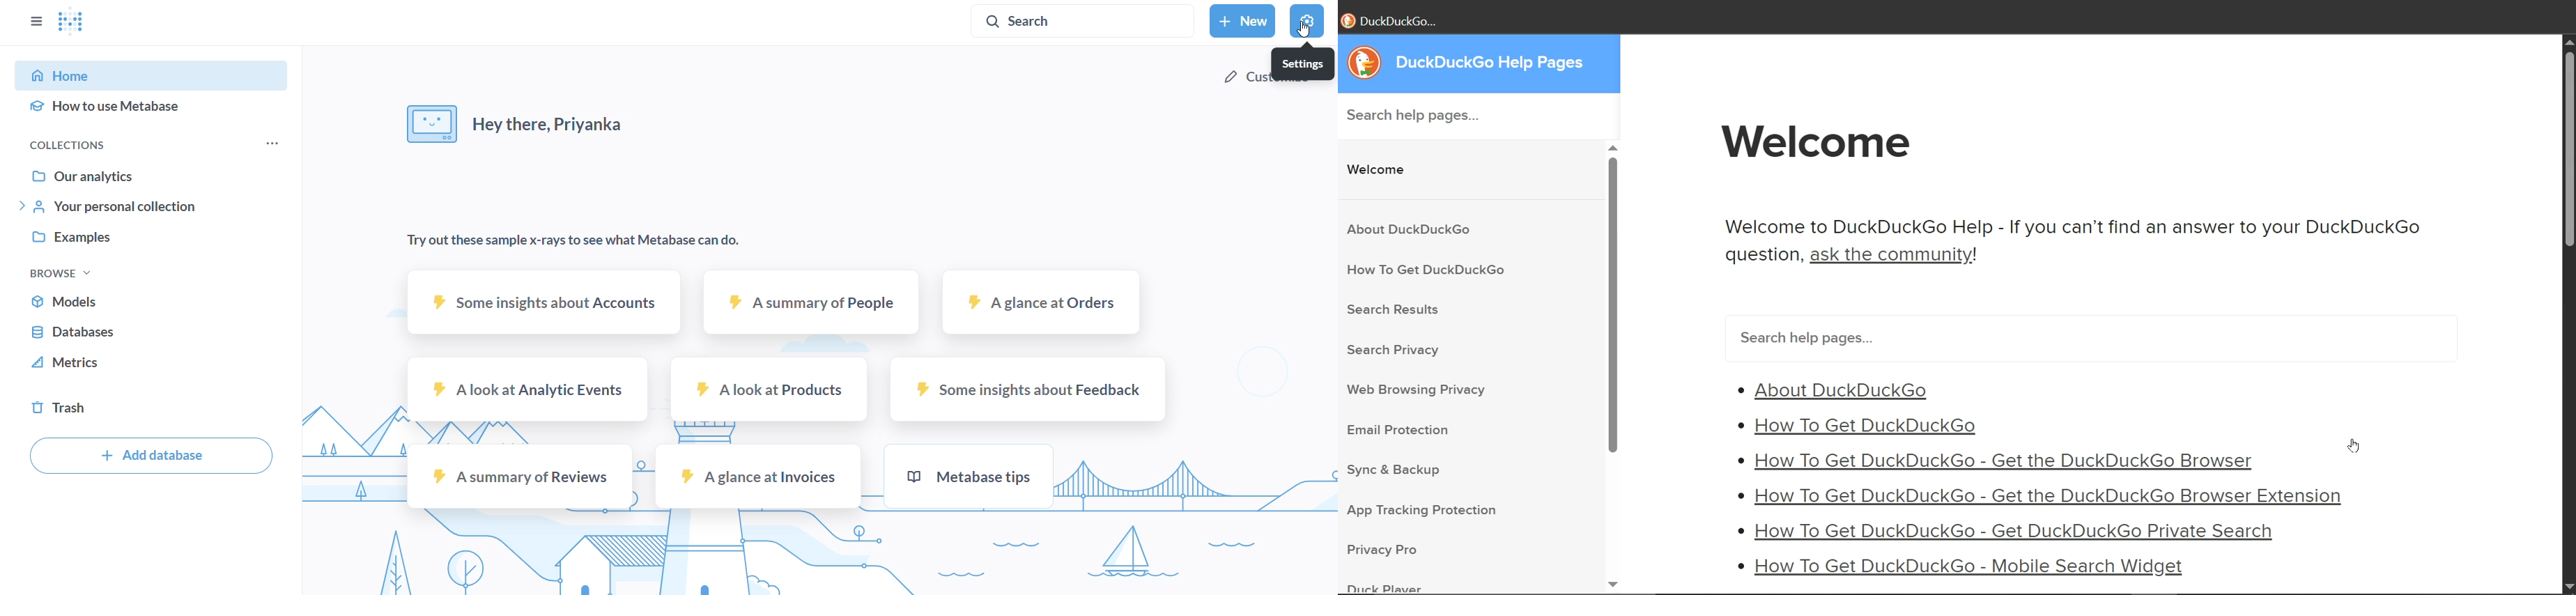 The height and width of the screenshot is (616, 2576). What do you see at coordinates (1762, 256) in the screenshot?
I see `question,` at bounding box center [1762, 256].